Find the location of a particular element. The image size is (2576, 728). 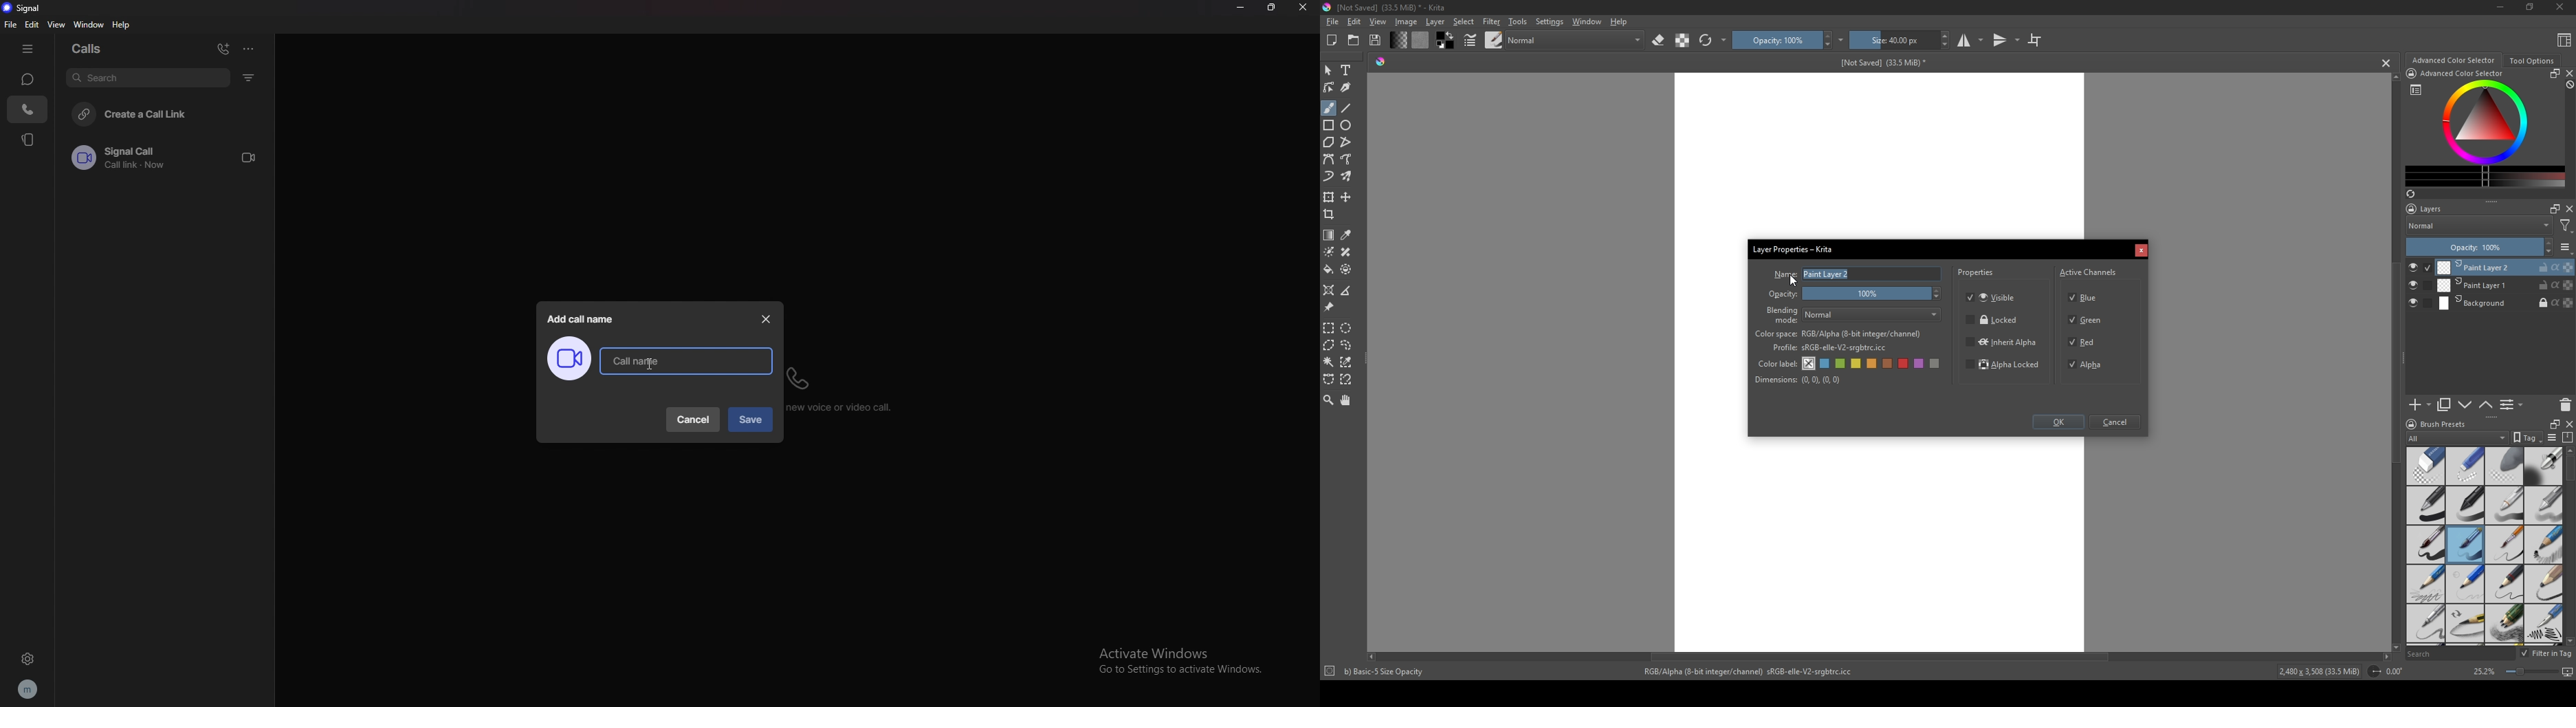

Alpha Locked is located at coordinates (2004, 366).